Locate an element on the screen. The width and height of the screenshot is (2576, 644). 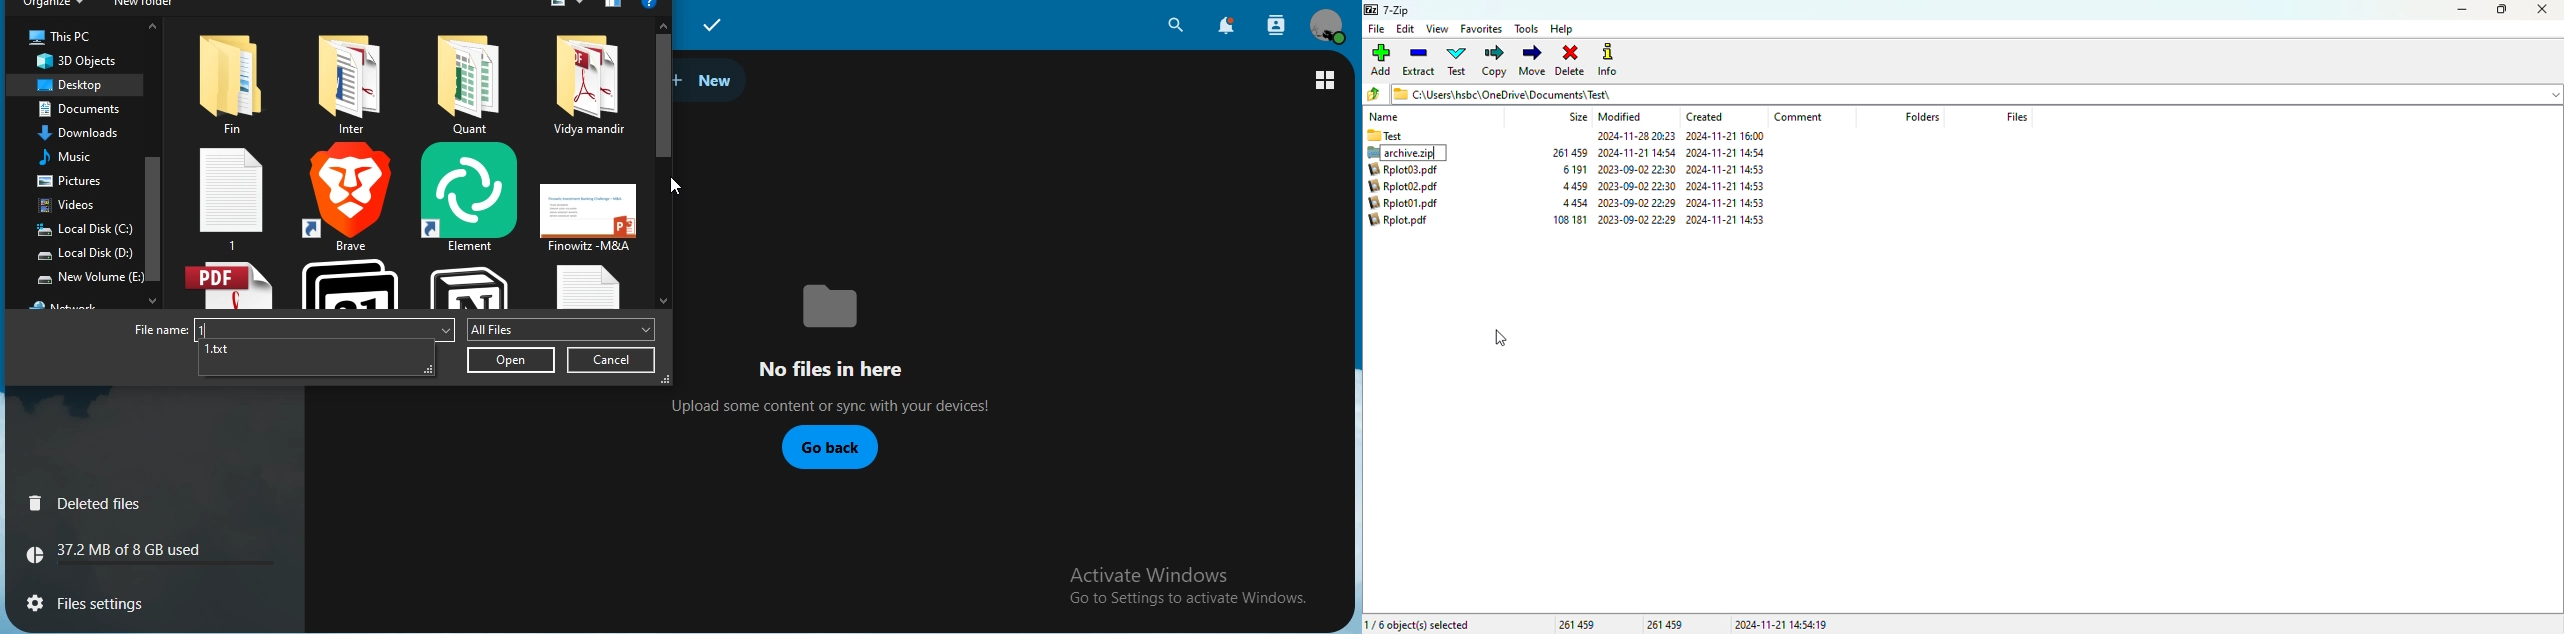
search contacts is located at coordinates (1273, 24).